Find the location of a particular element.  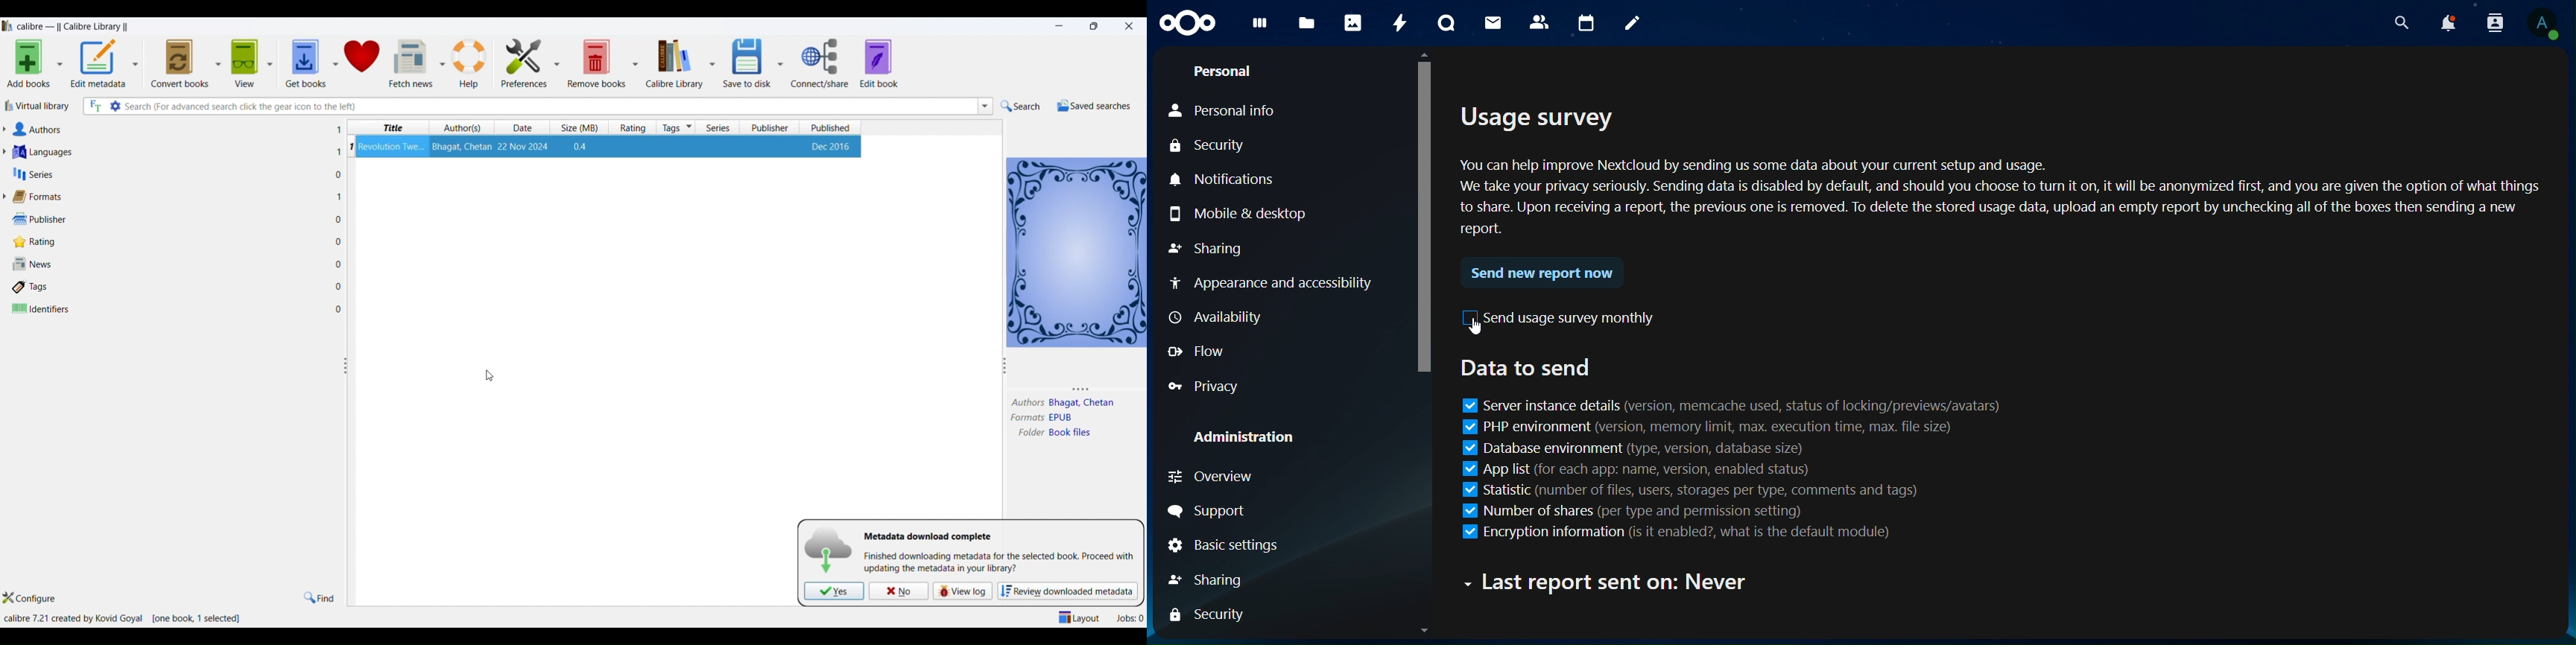

news and number of news is located at coordinates (36, 265).